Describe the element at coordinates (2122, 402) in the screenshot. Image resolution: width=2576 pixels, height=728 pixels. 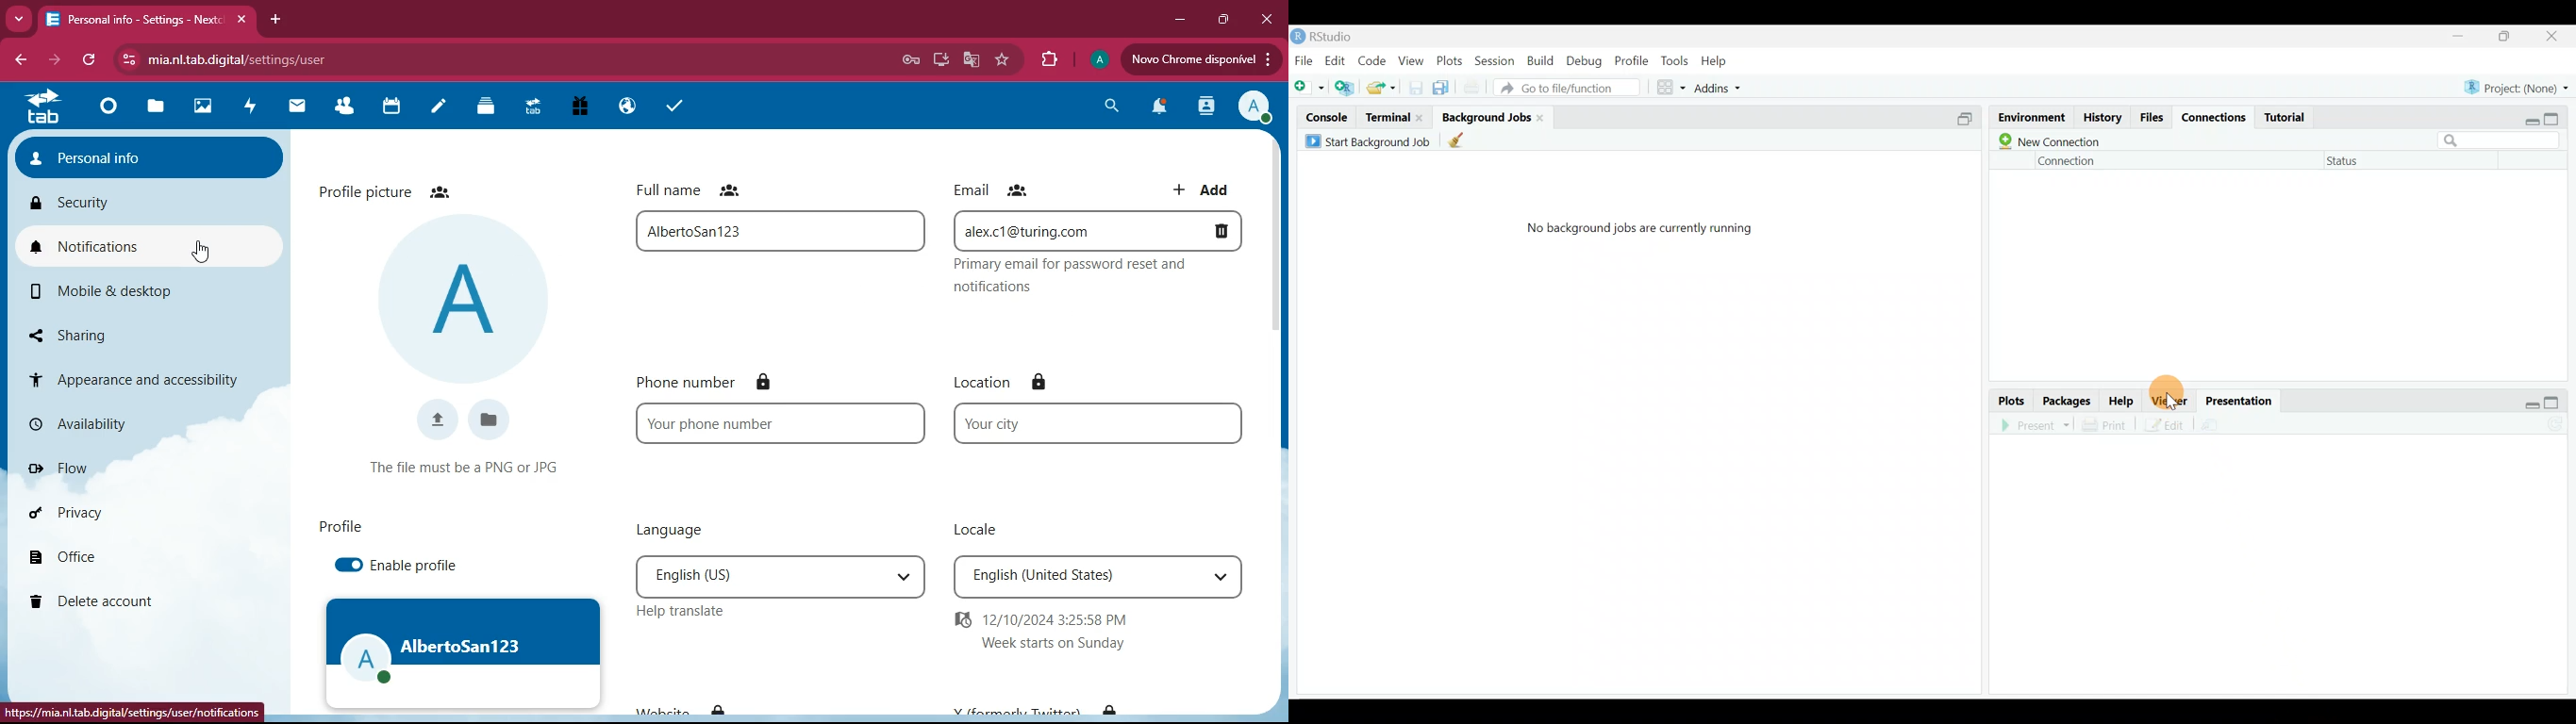
I see `Help` at that location.